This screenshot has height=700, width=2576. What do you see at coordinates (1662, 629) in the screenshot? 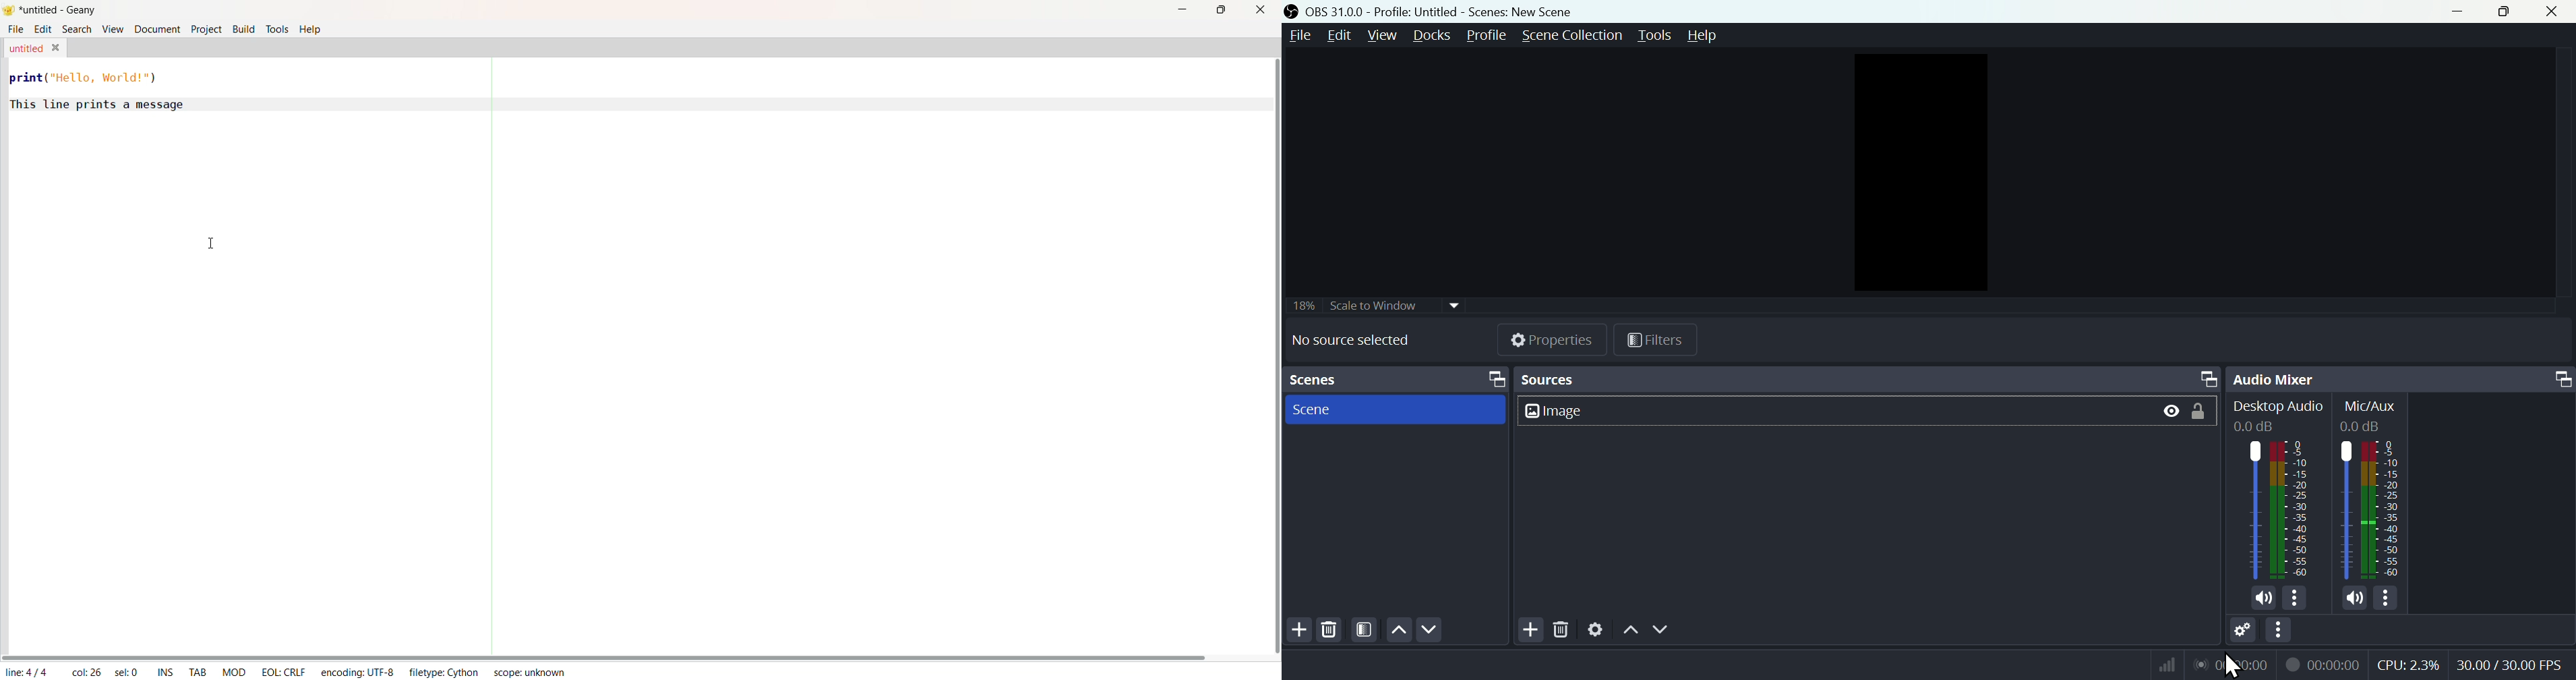
I see `Down` at bounding box center [1662, 629].